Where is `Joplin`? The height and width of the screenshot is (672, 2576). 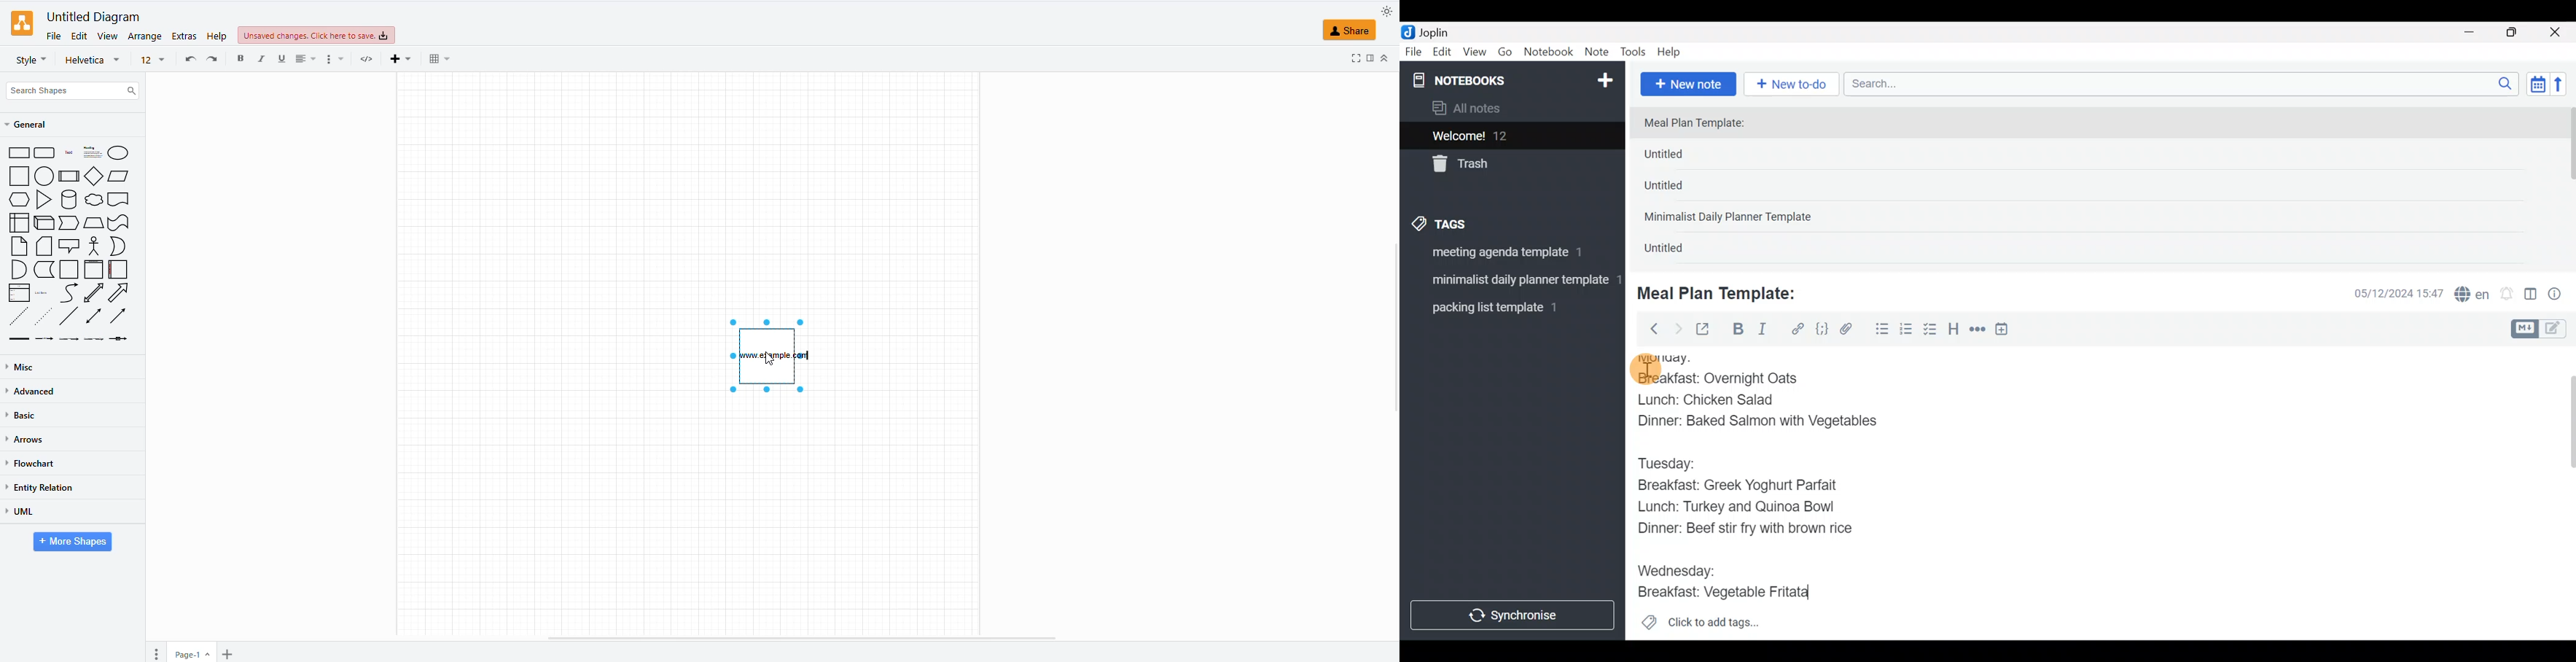 Joplin is located at coordinates (1442, 31).